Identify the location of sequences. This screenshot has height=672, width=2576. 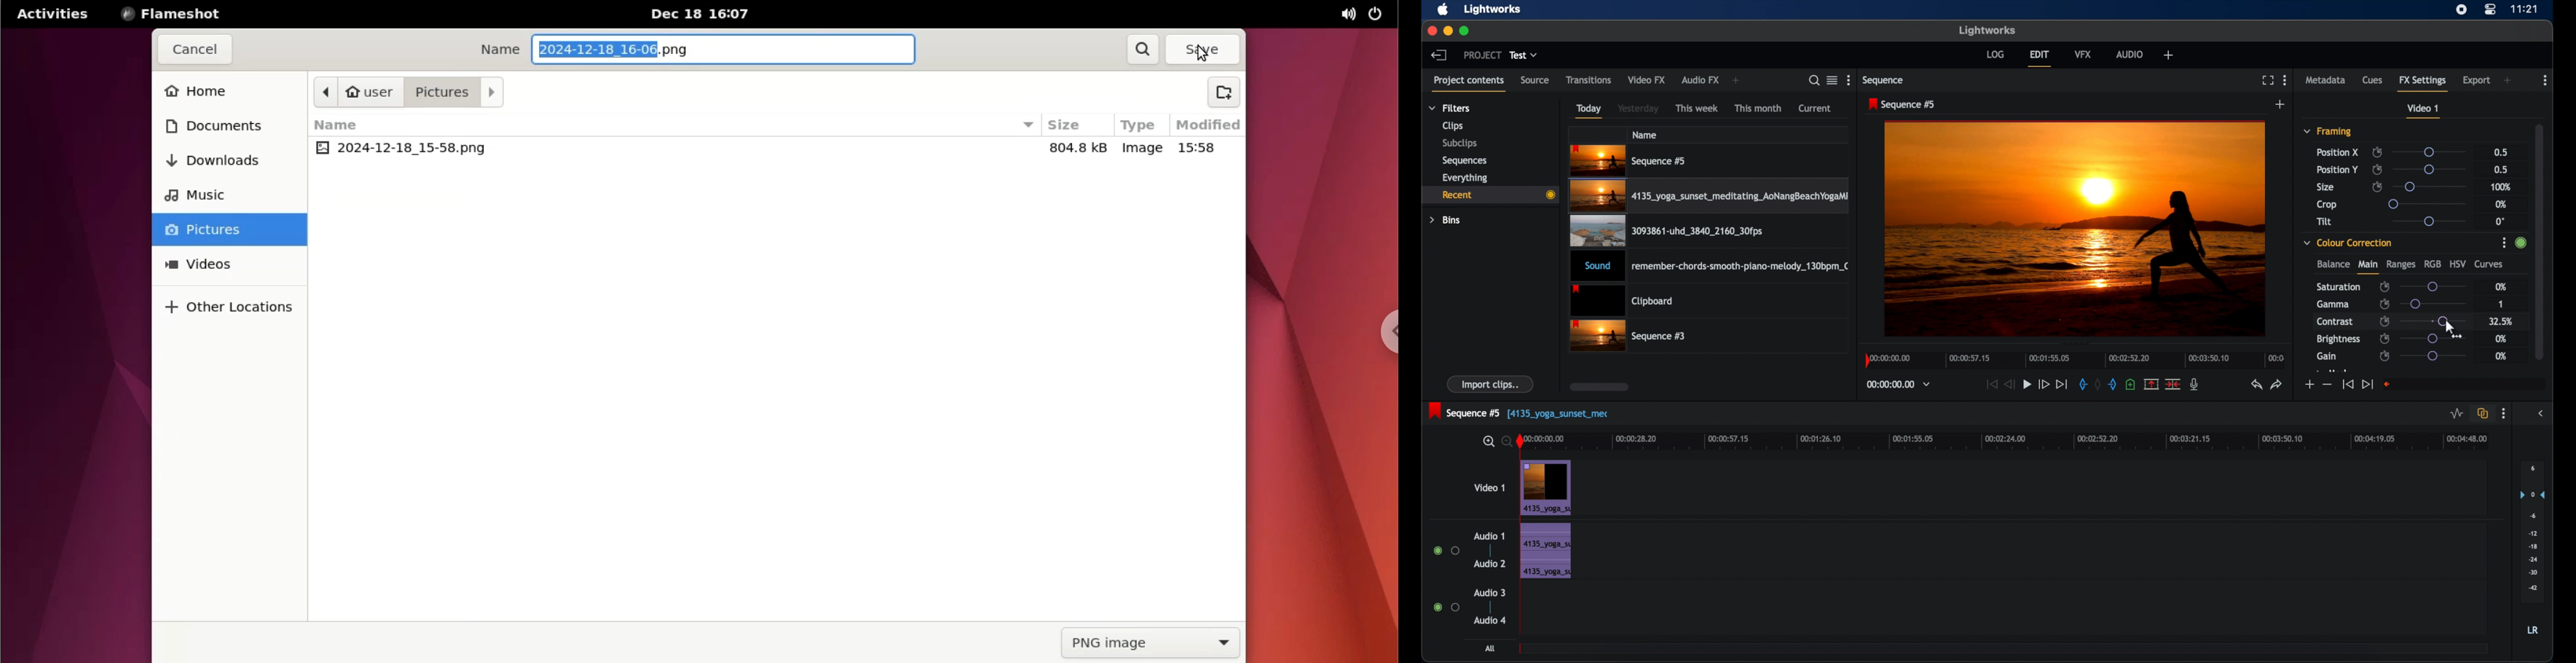
(1465, 161).